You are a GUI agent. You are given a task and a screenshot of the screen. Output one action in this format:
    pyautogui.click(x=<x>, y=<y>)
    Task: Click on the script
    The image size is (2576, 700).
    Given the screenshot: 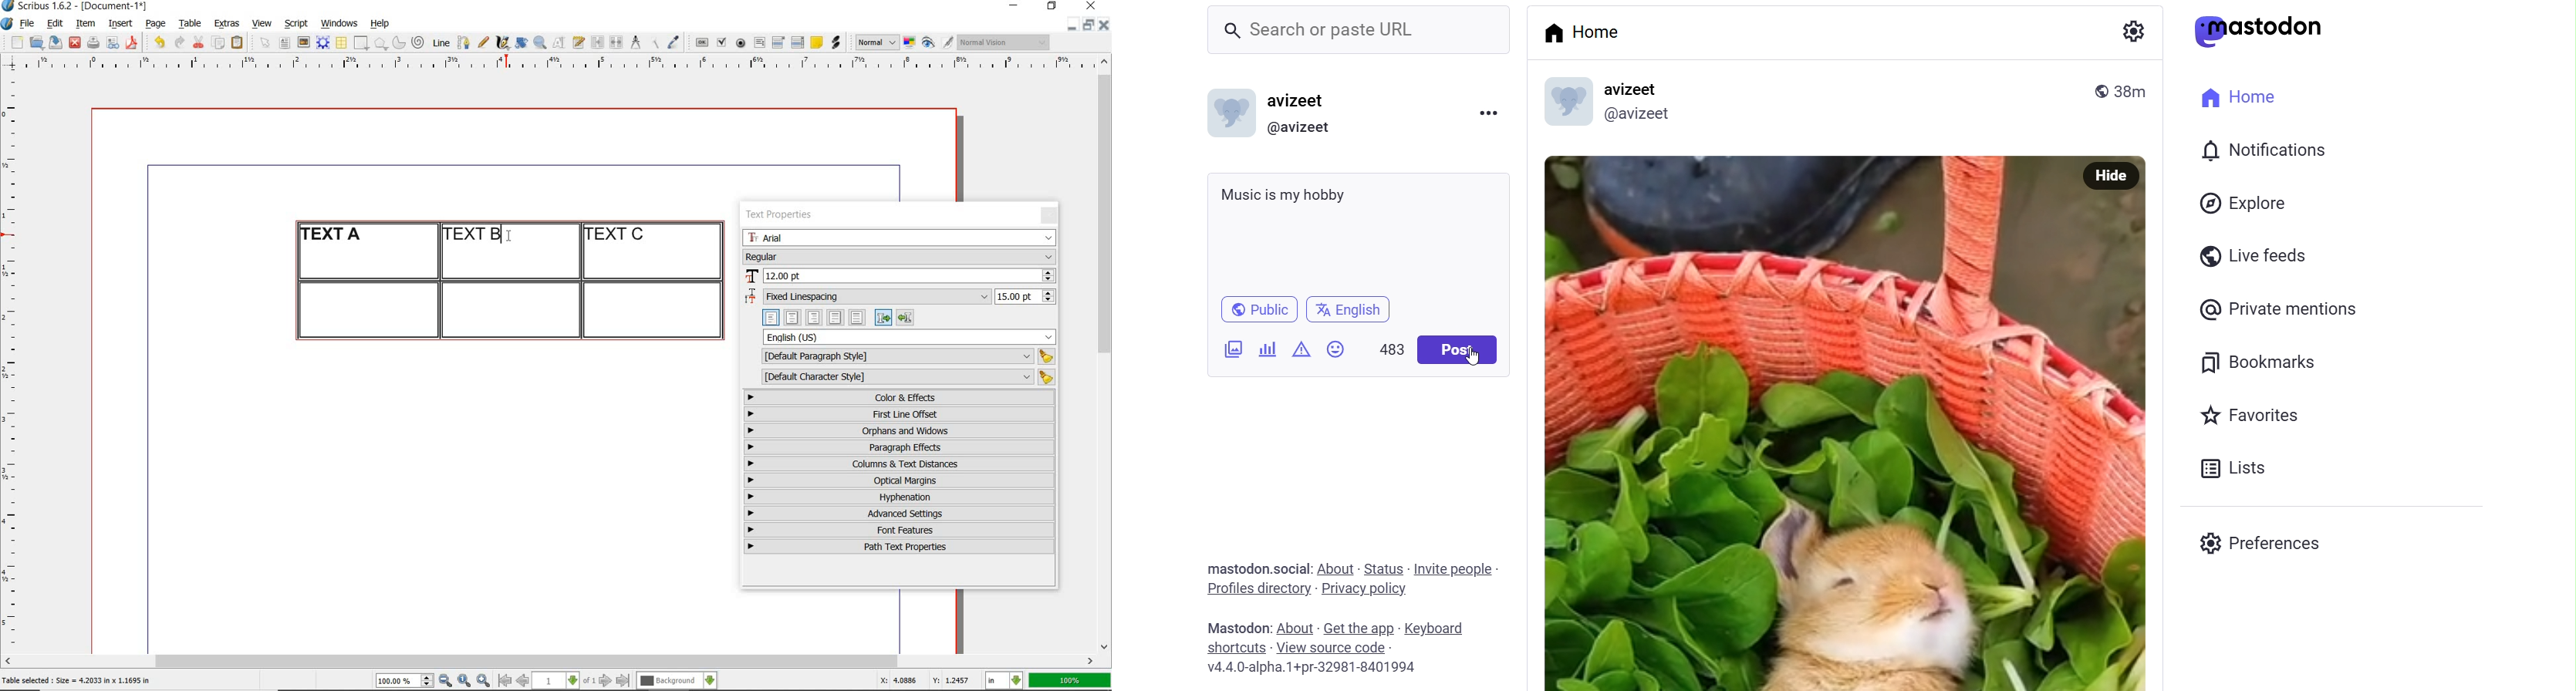 What is the action you would take?
    pyautogui.click(x=296, y=23)
    